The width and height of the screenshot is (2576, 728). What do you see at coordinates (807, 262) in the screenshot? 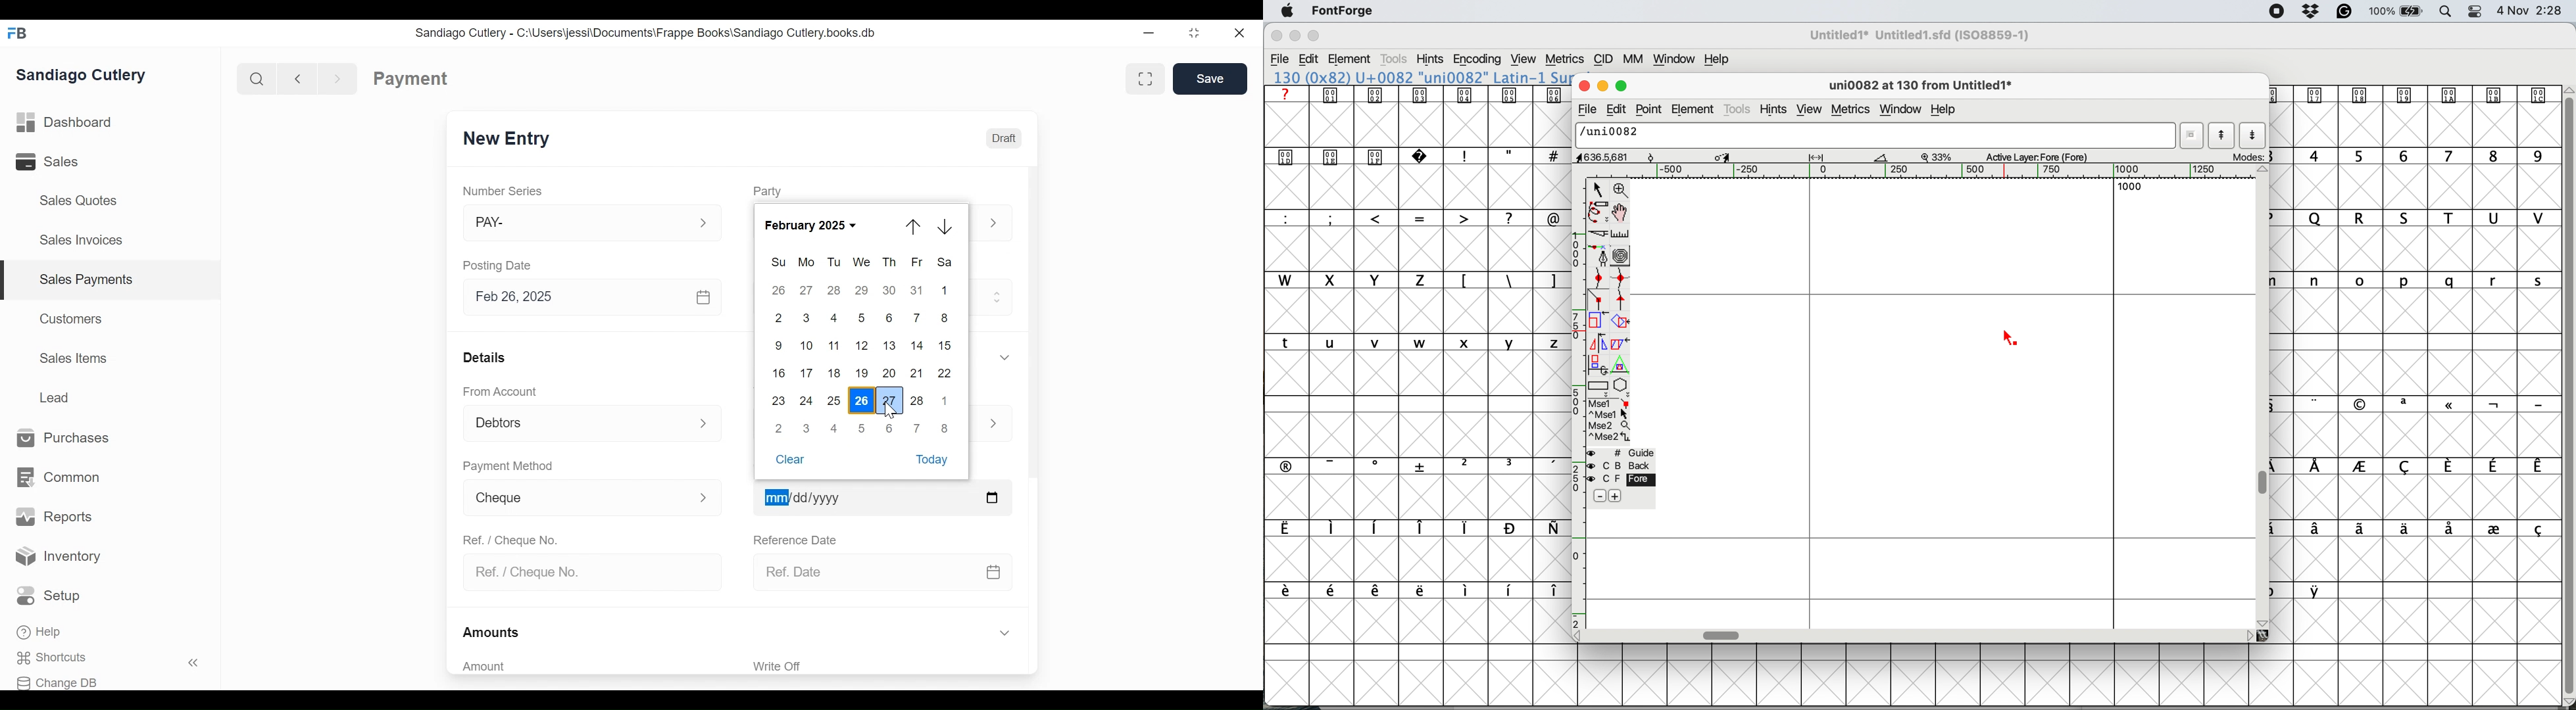
I see `Mo` at bounding box center [807, 262].